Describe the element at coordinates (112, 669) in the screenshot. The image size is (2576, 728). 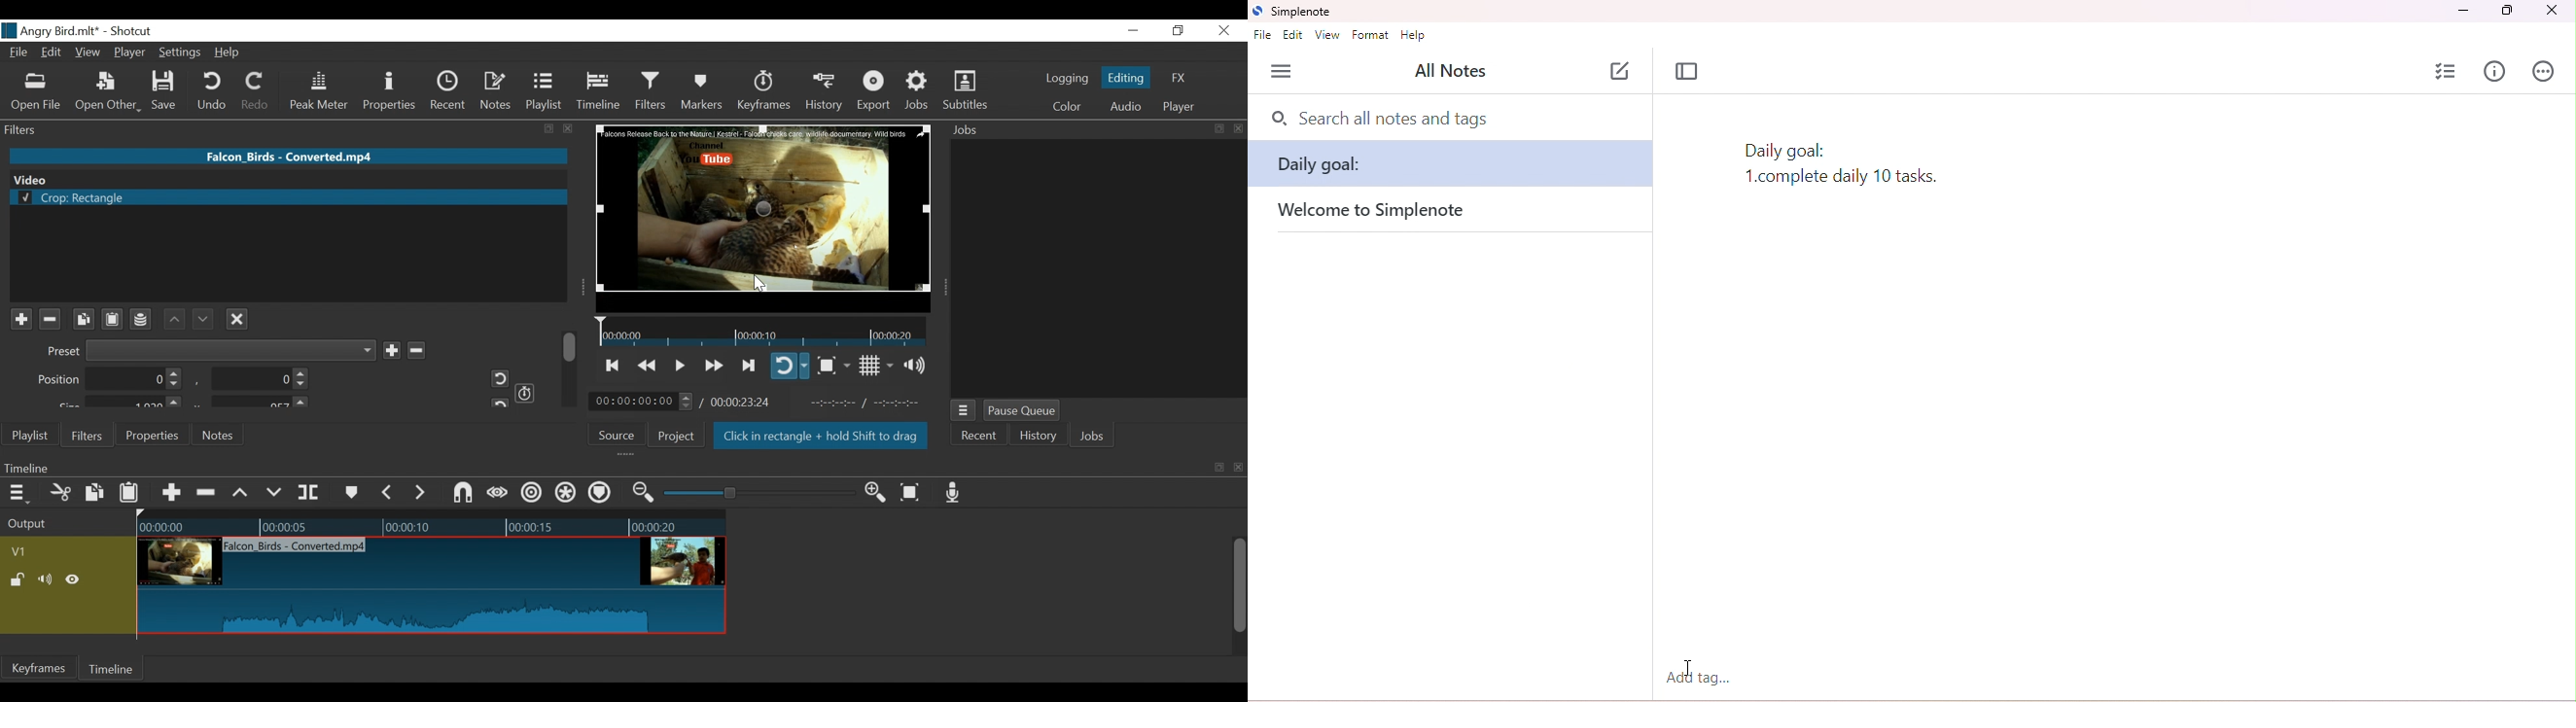
I see `Timeline` at that location.